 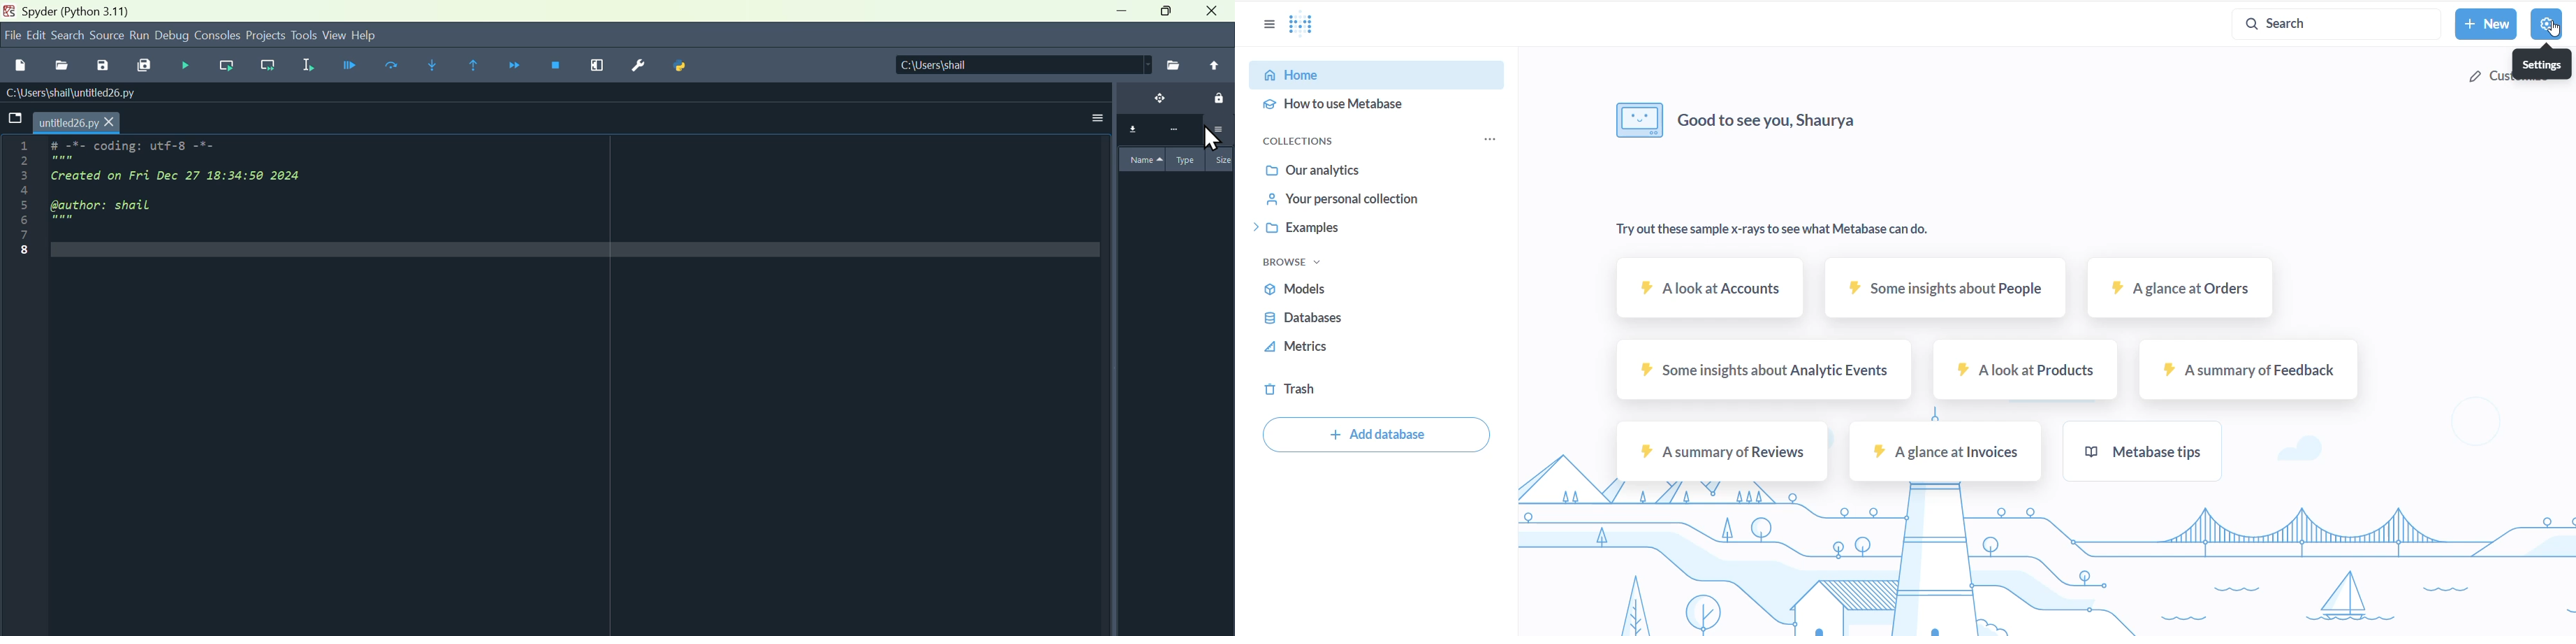 What do you see at coordinates (1378, 434) in the screenshot?
I see `ADD DATABASE` at bounding box center [1378, 434].